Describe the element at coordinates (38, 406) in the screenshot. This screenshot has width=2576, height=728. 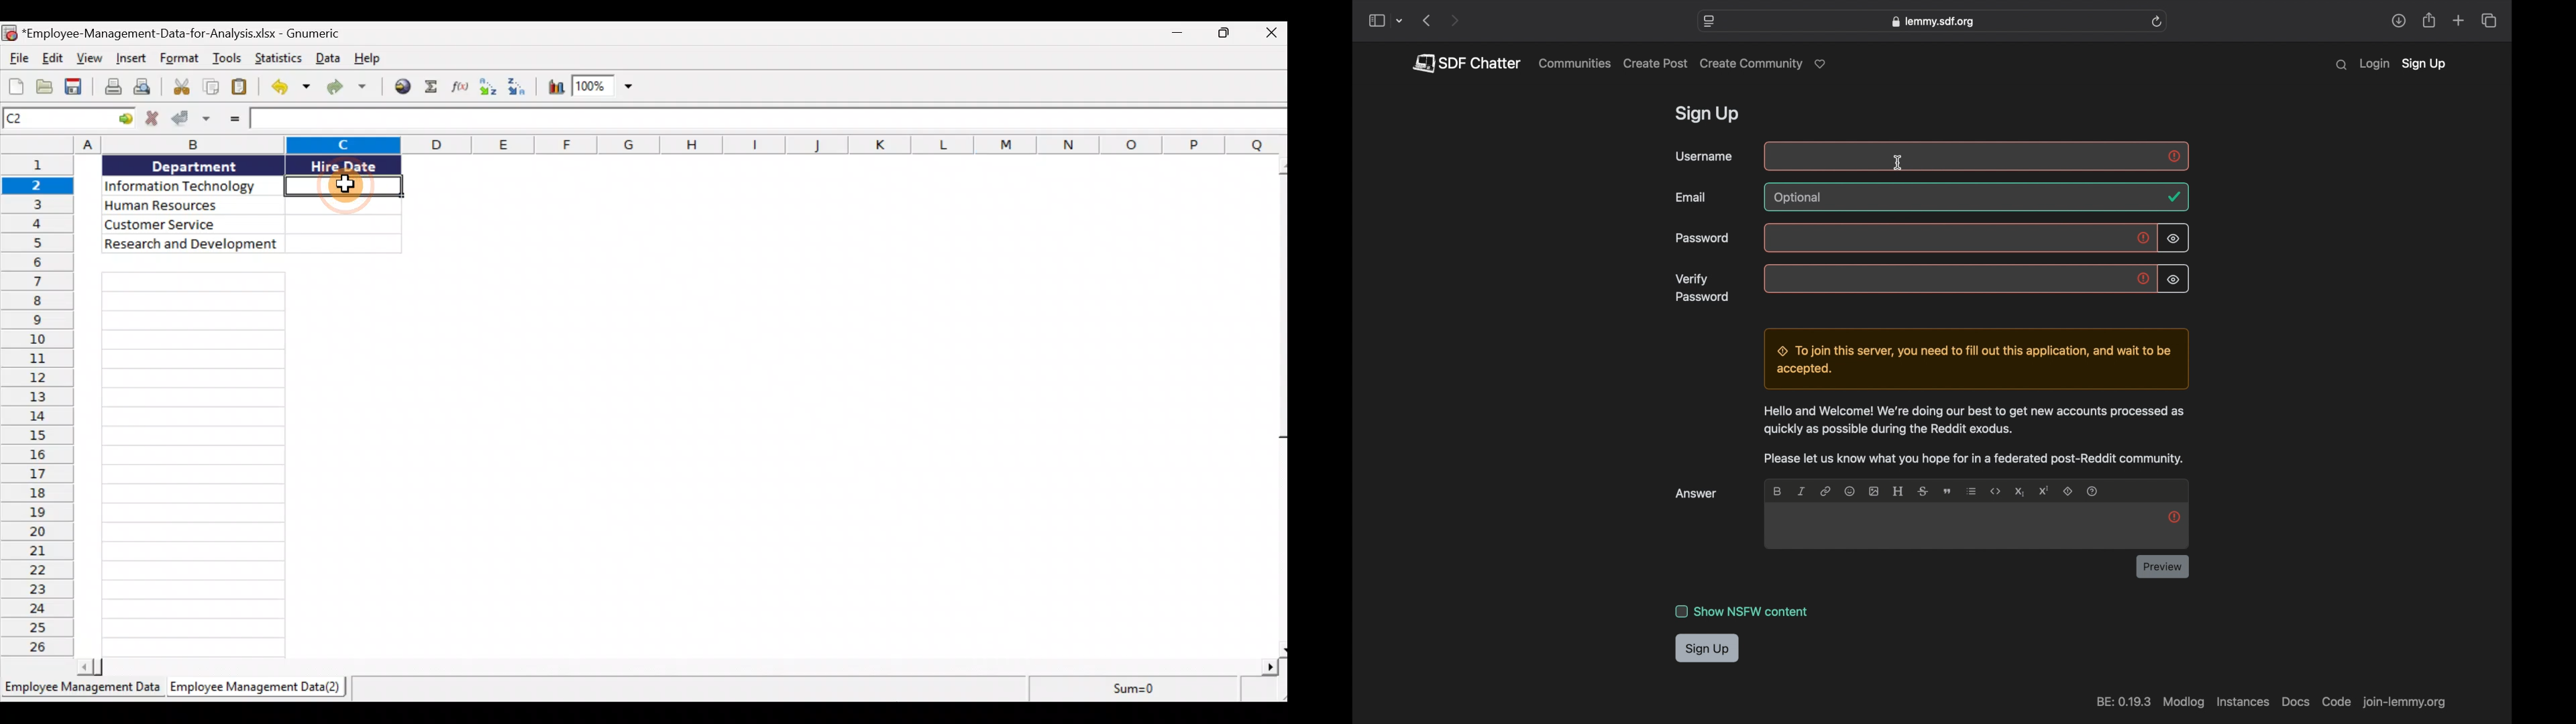
I see `Rows` at that location.